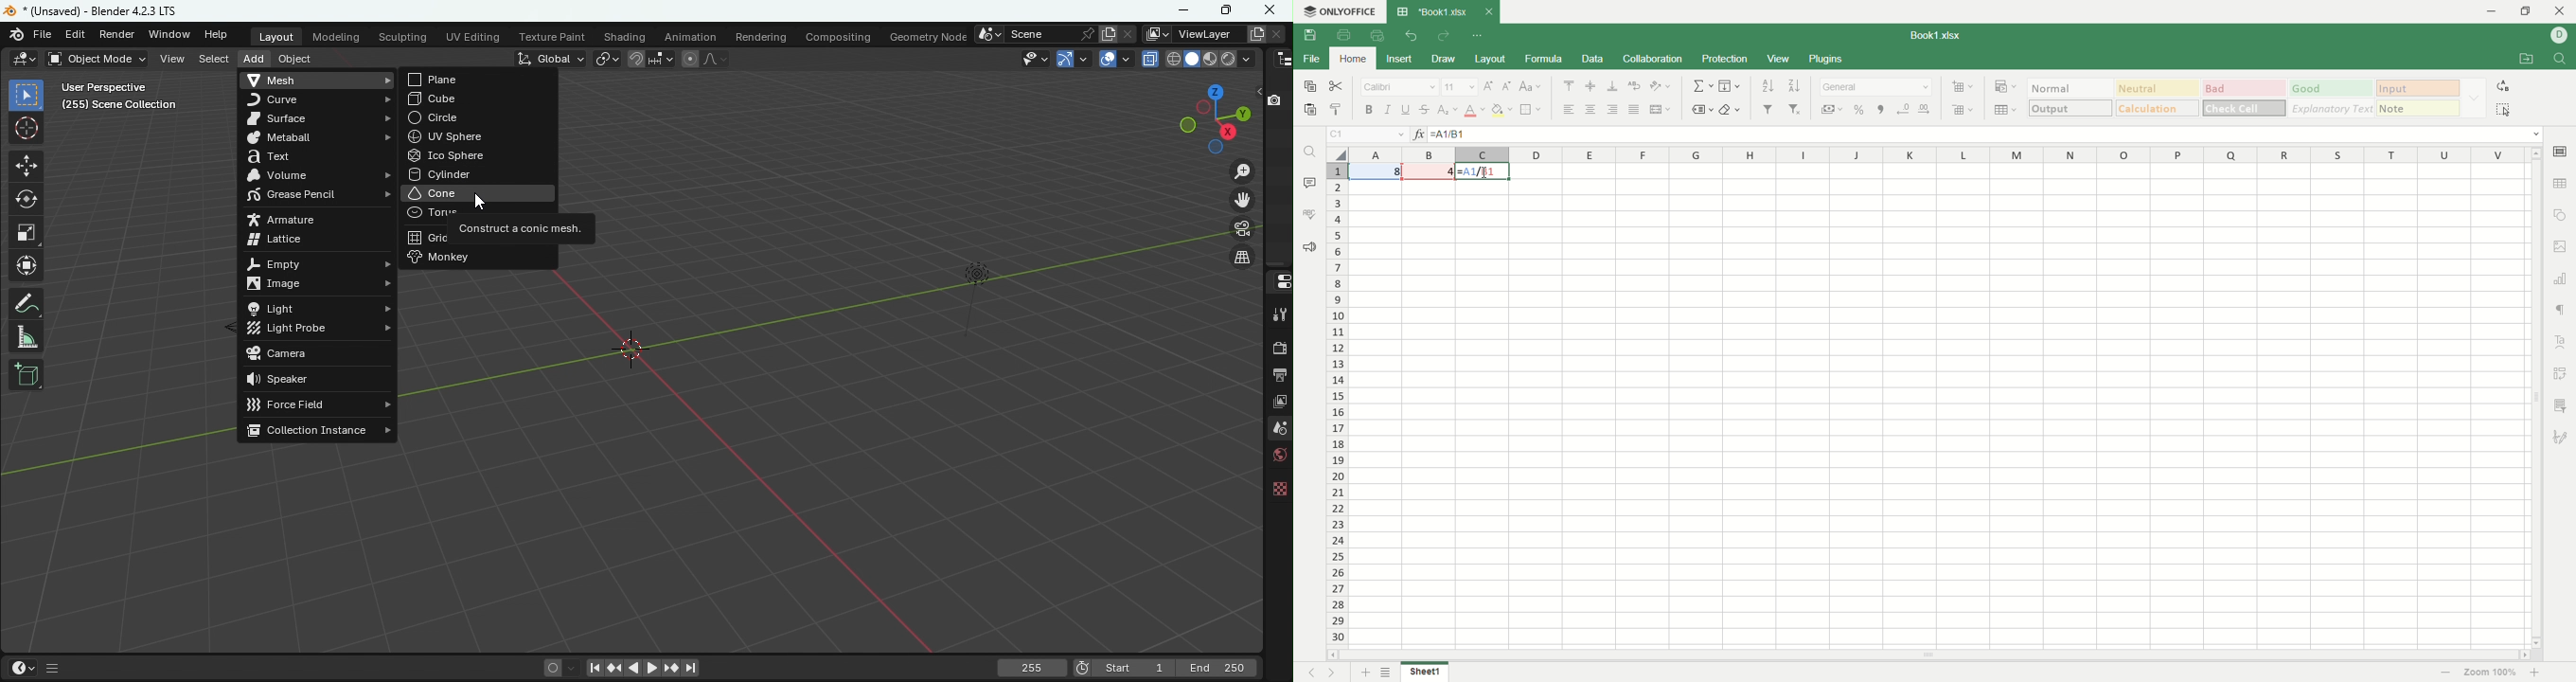  I want to click on new sheet, so click(1364, 673).